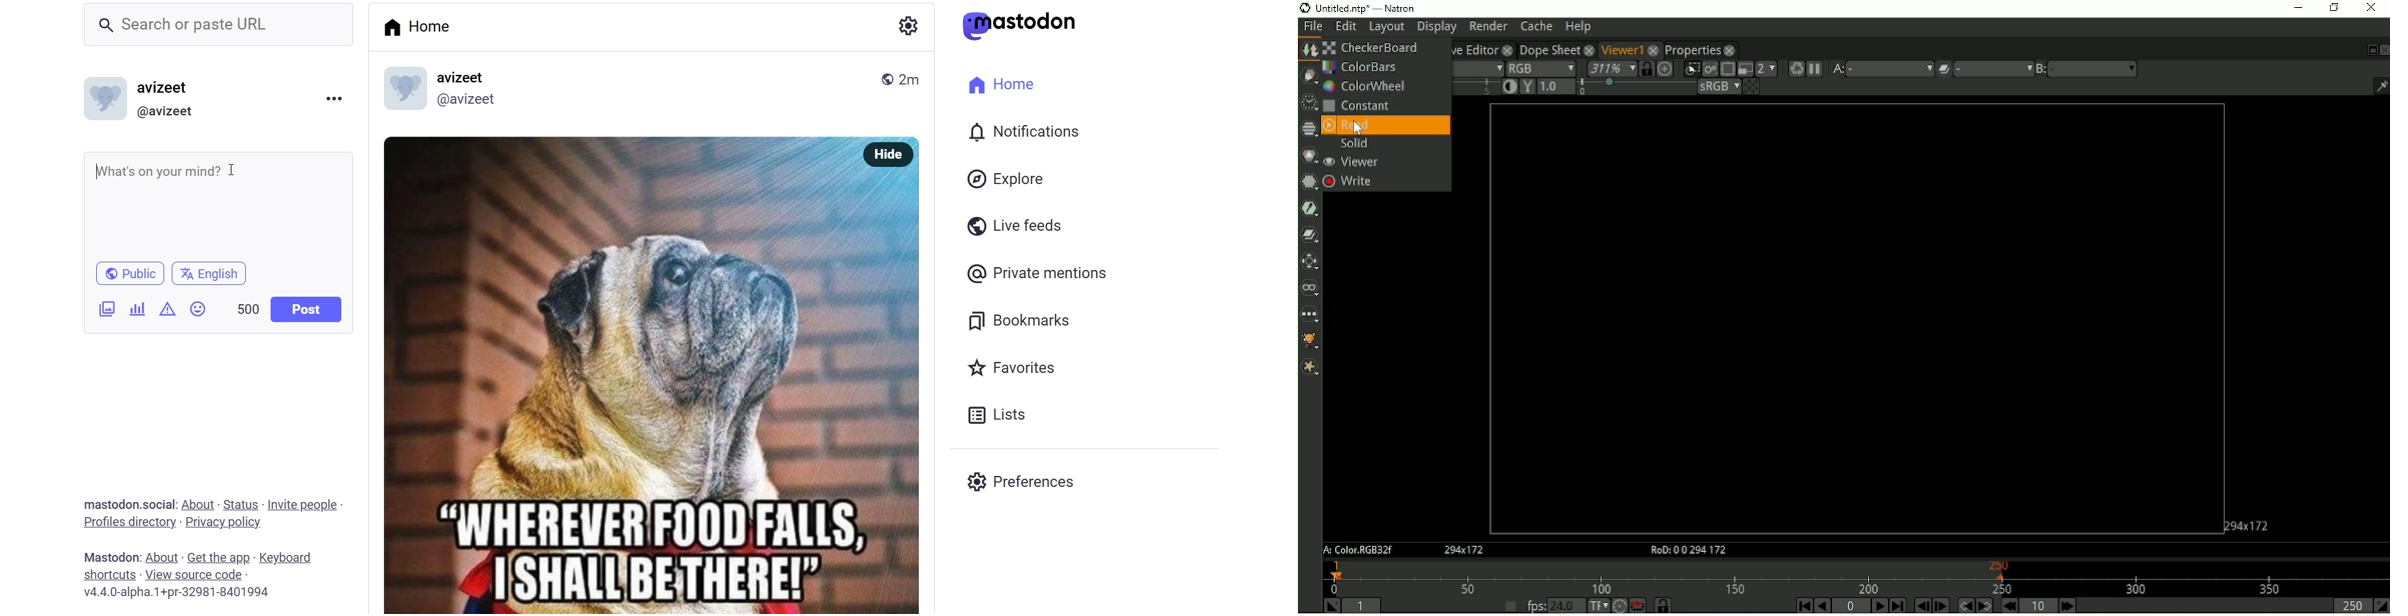  Describe the element at coordinates (874, 76) in the screenshot. I see `public` at that location.